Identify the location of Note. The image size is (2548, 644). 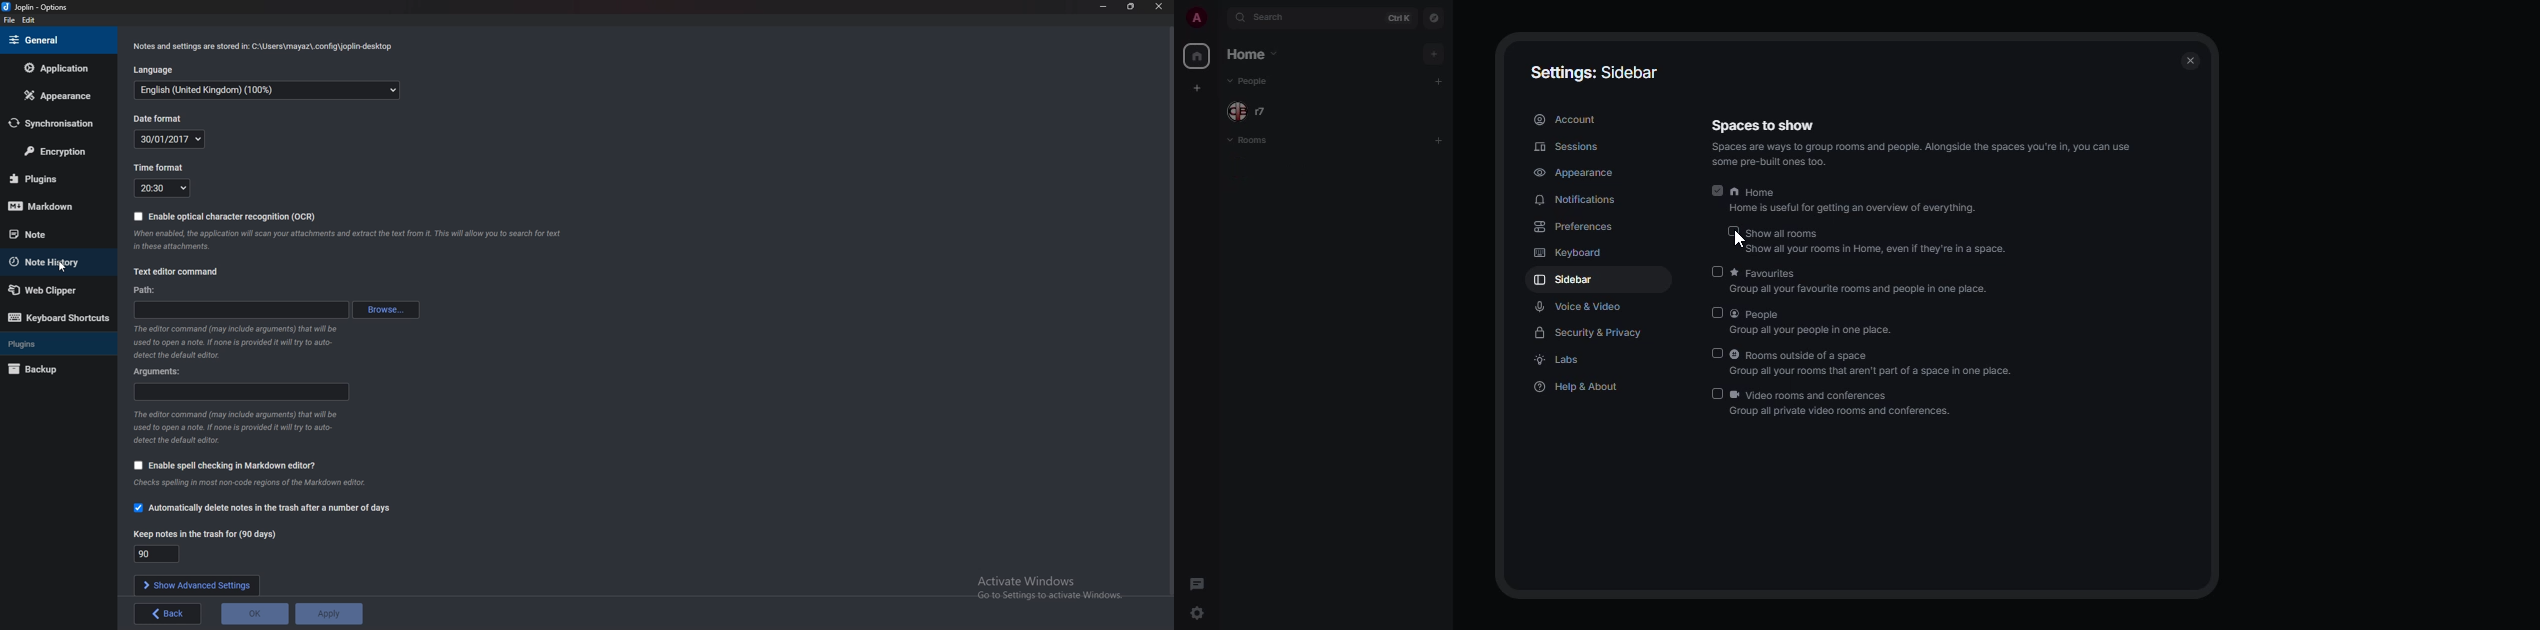
(49, 233).